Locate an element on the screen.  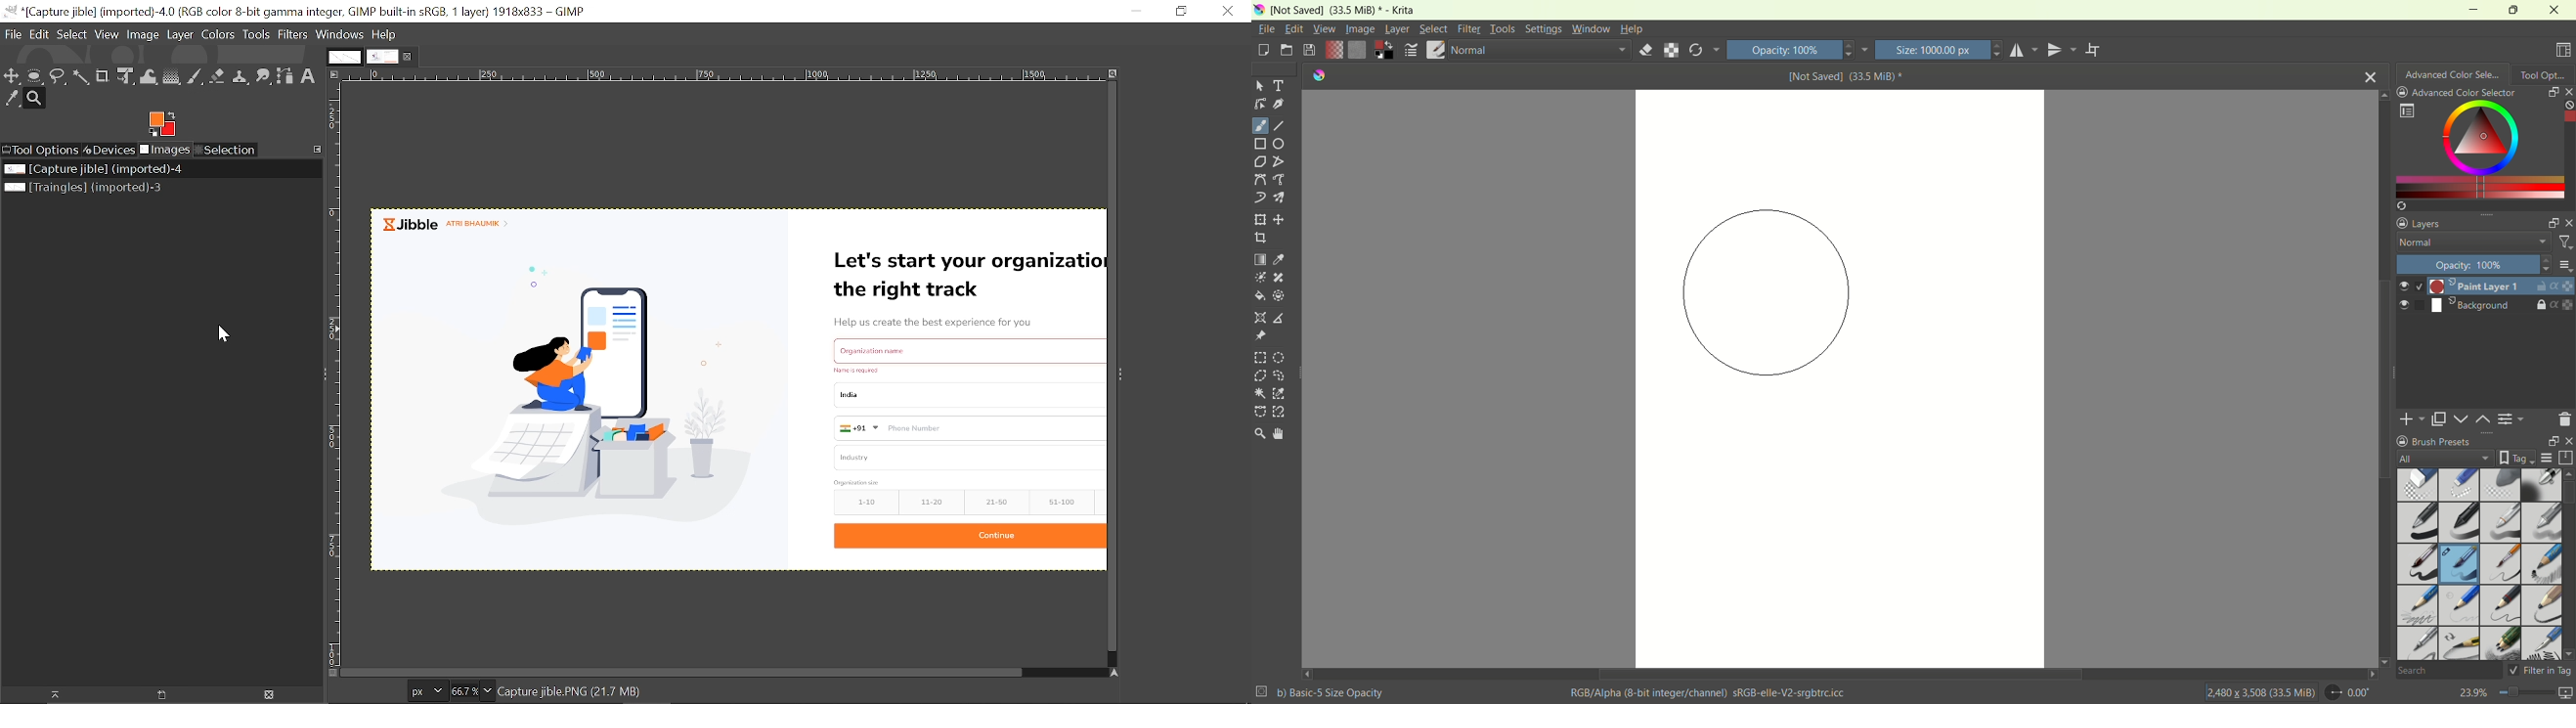
Opacity 100% is located at coordinates (2470, 264).